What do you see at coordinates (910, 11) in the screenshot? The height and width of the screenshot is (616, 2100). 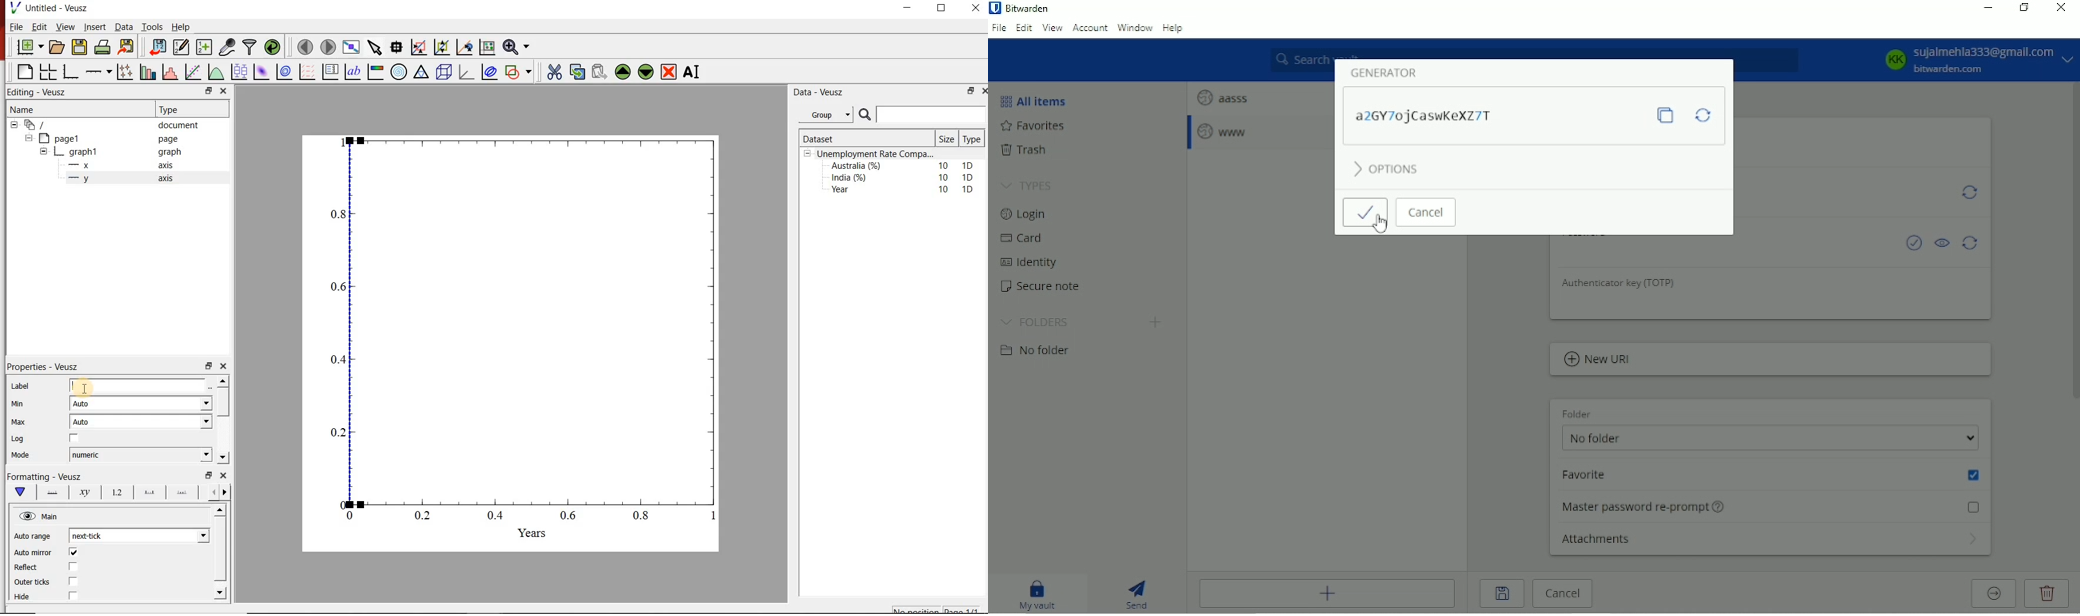 I see `minimise` at bounding box center [910, 11].